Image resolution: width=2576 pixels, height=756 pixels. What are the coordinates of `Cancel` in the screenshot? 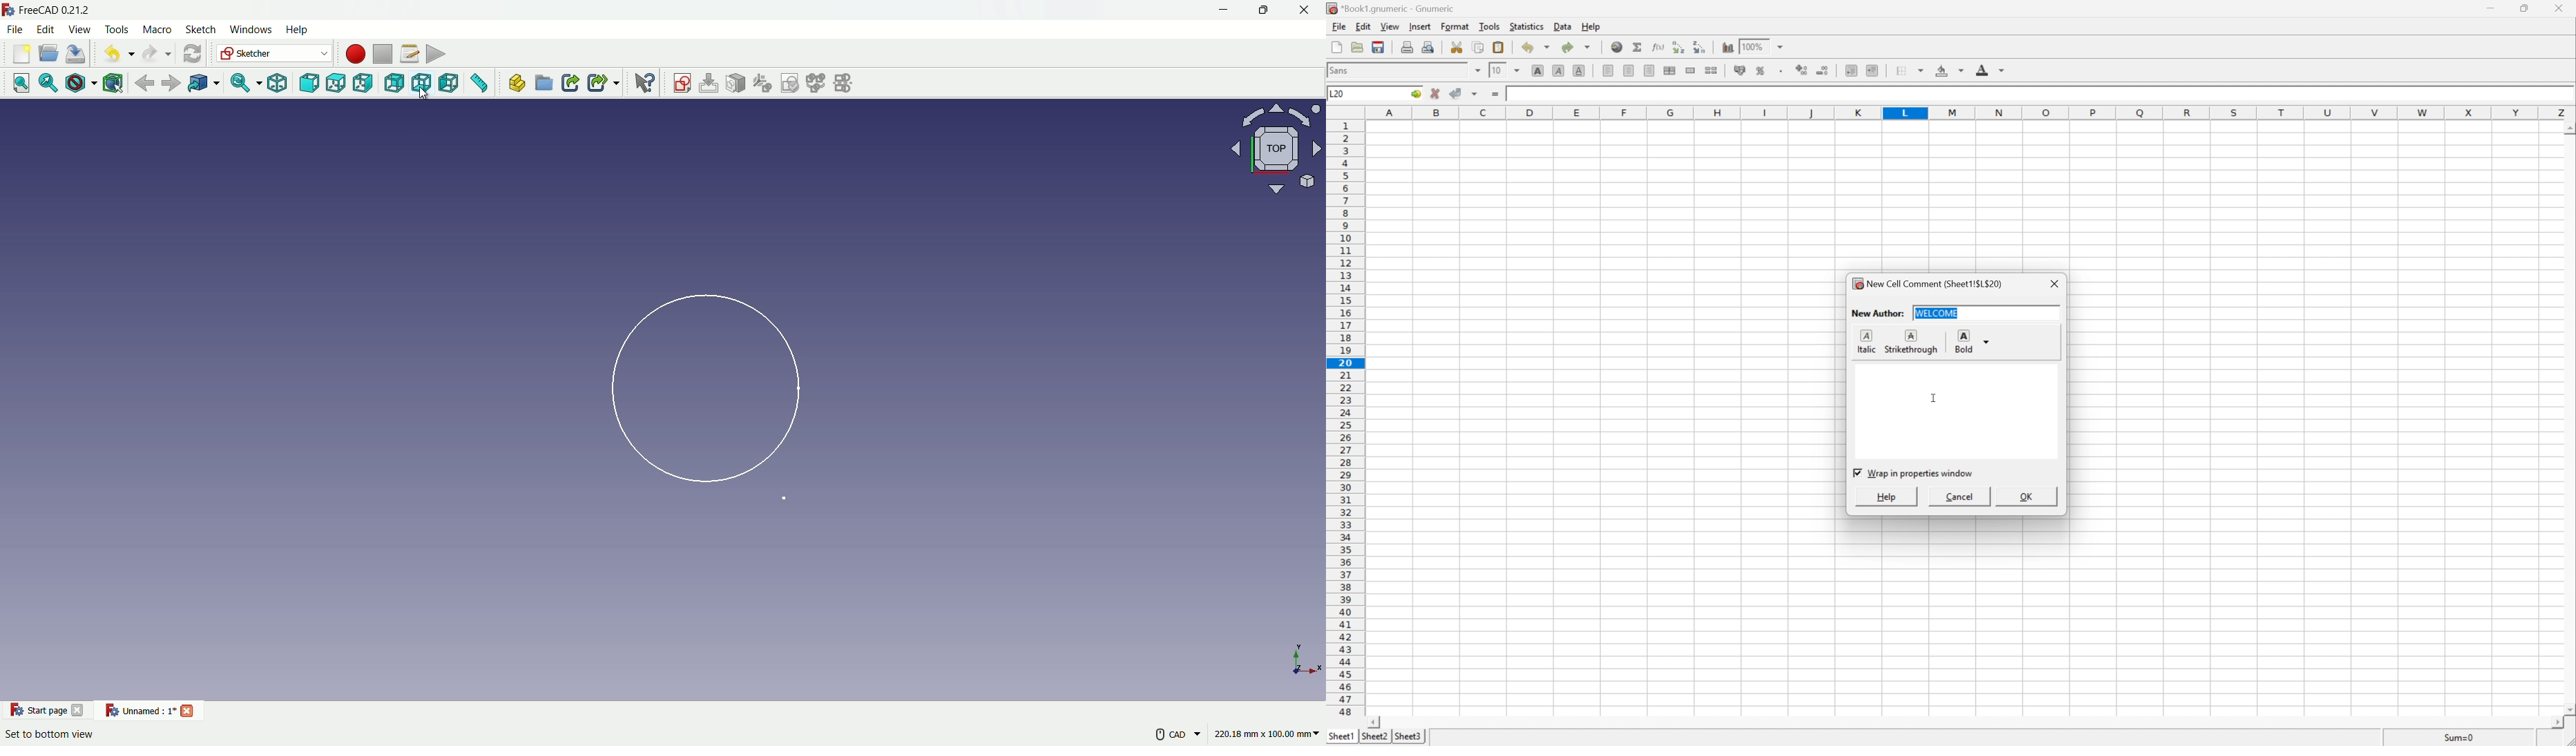 It's located at (1960, 497).